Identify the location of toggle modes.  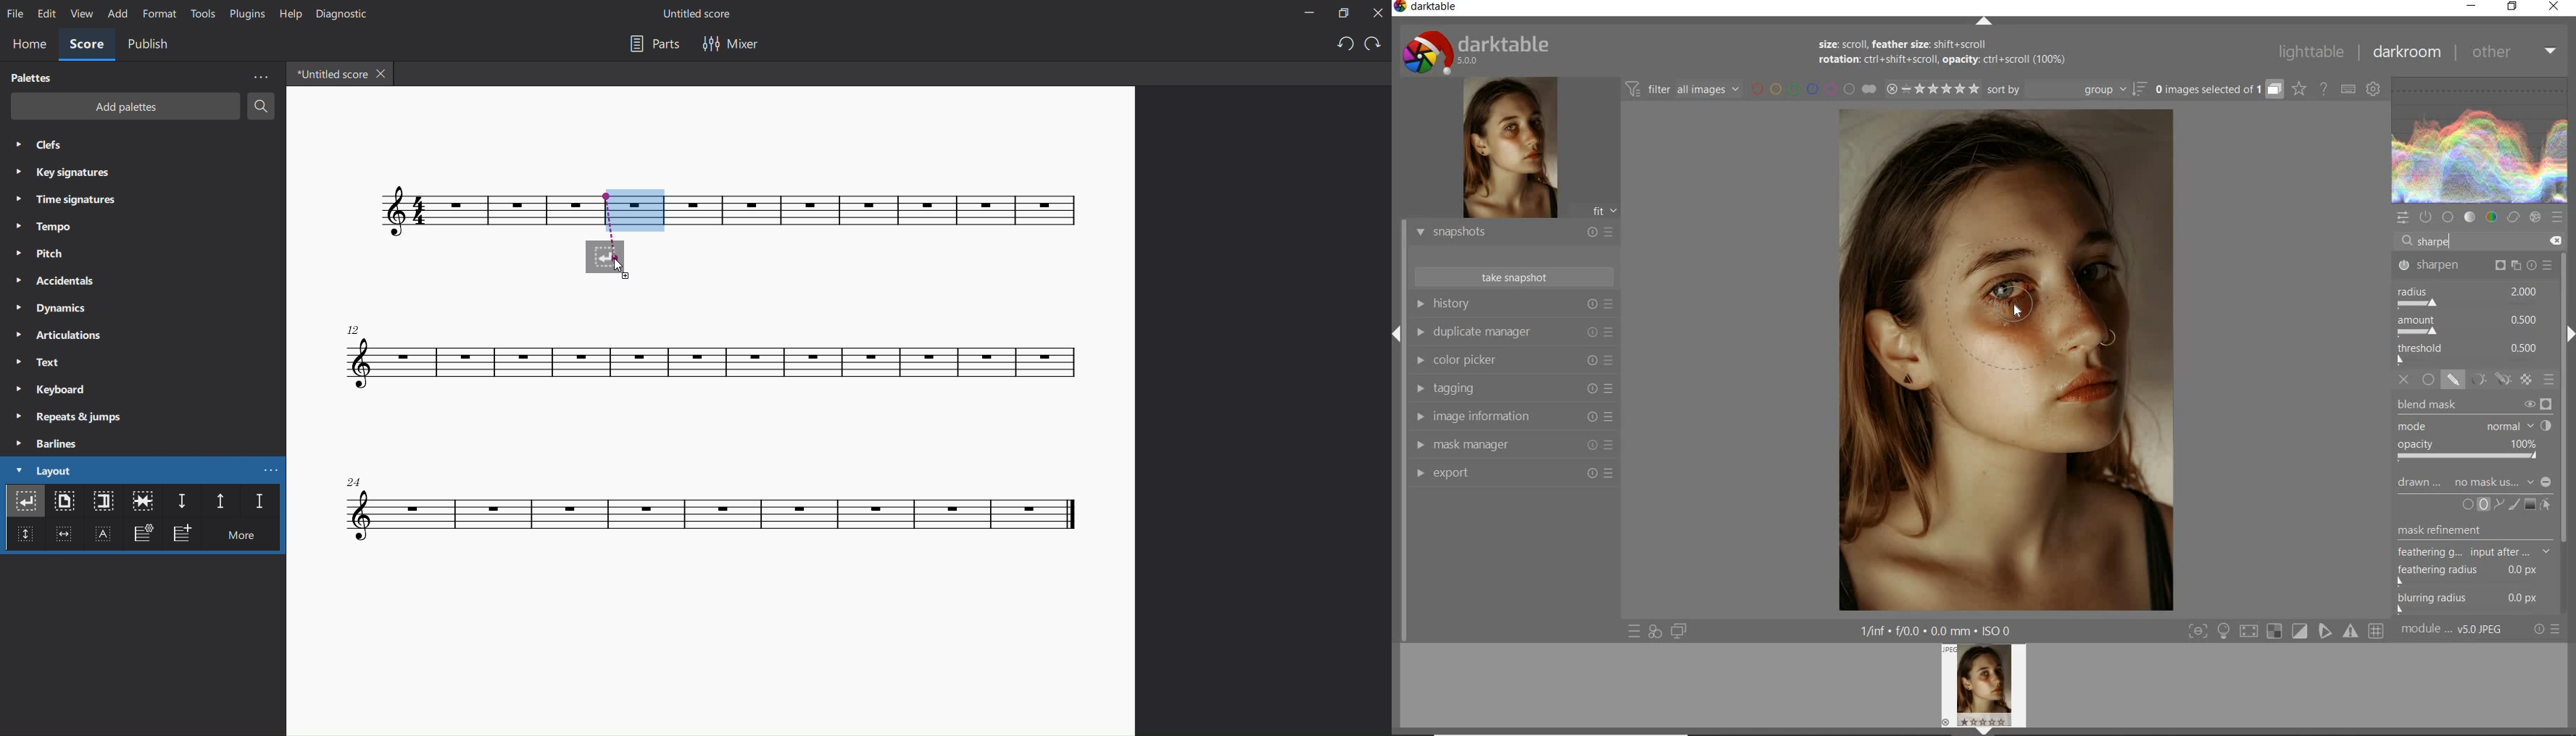
(2287, 631).